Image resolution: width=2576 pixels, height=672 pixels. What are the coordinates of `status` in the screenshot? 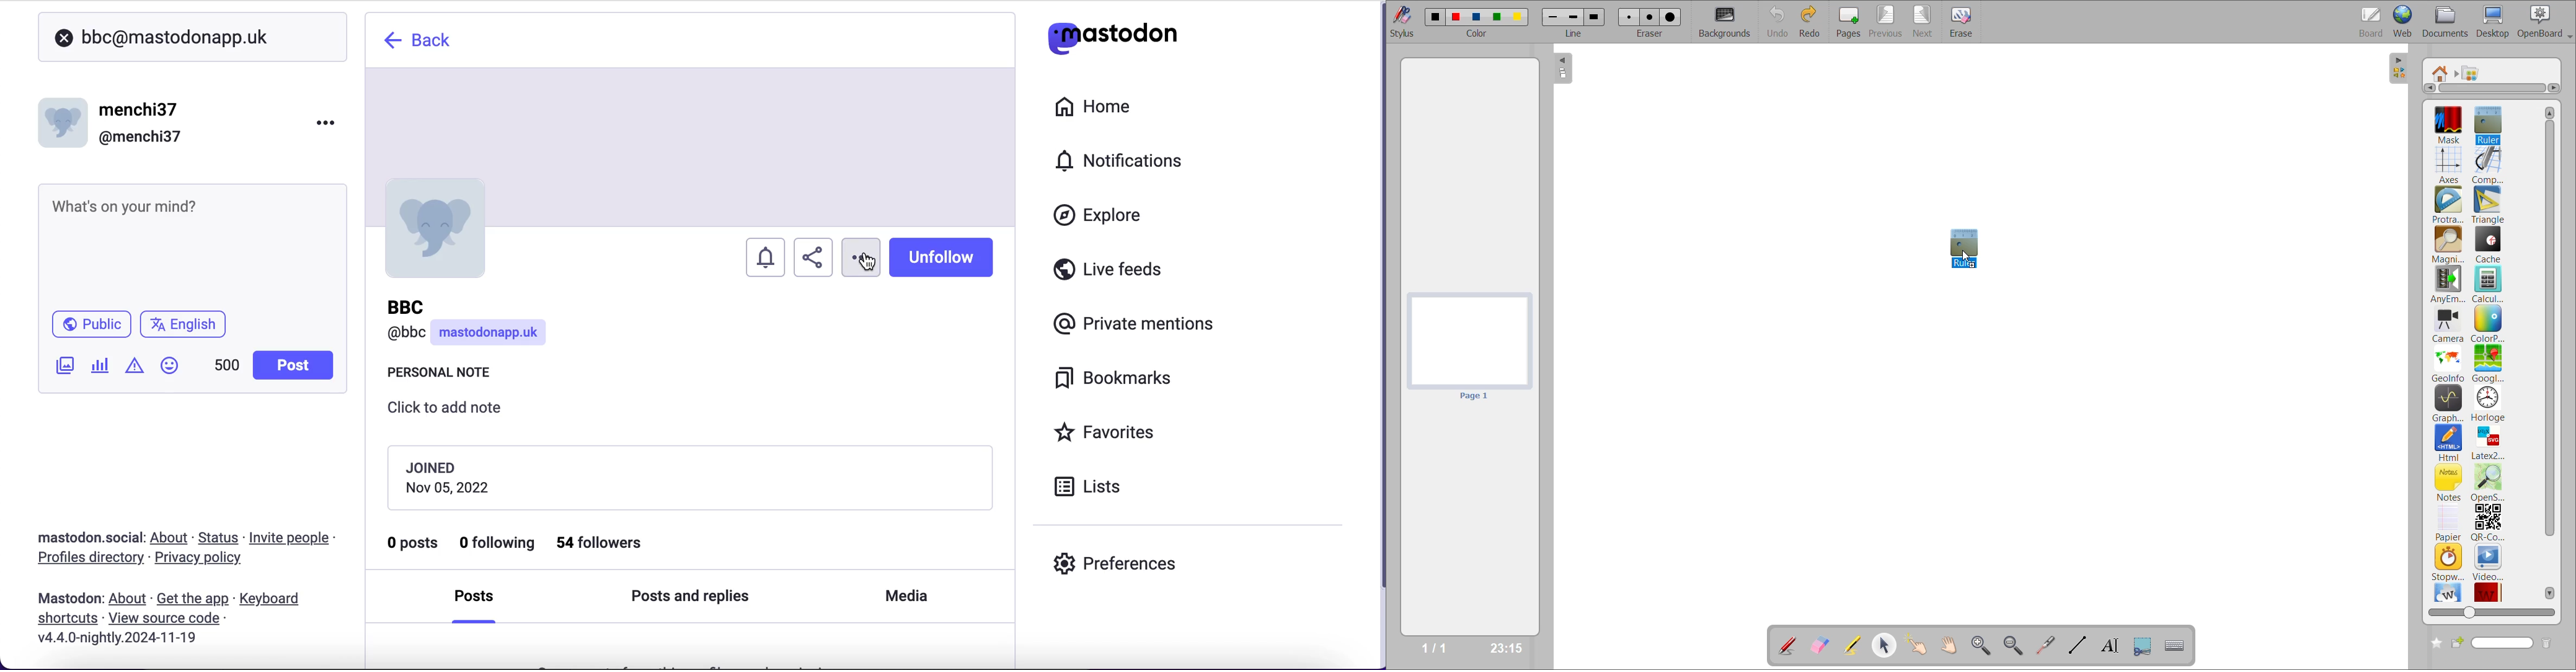 It's located at (220, 538).